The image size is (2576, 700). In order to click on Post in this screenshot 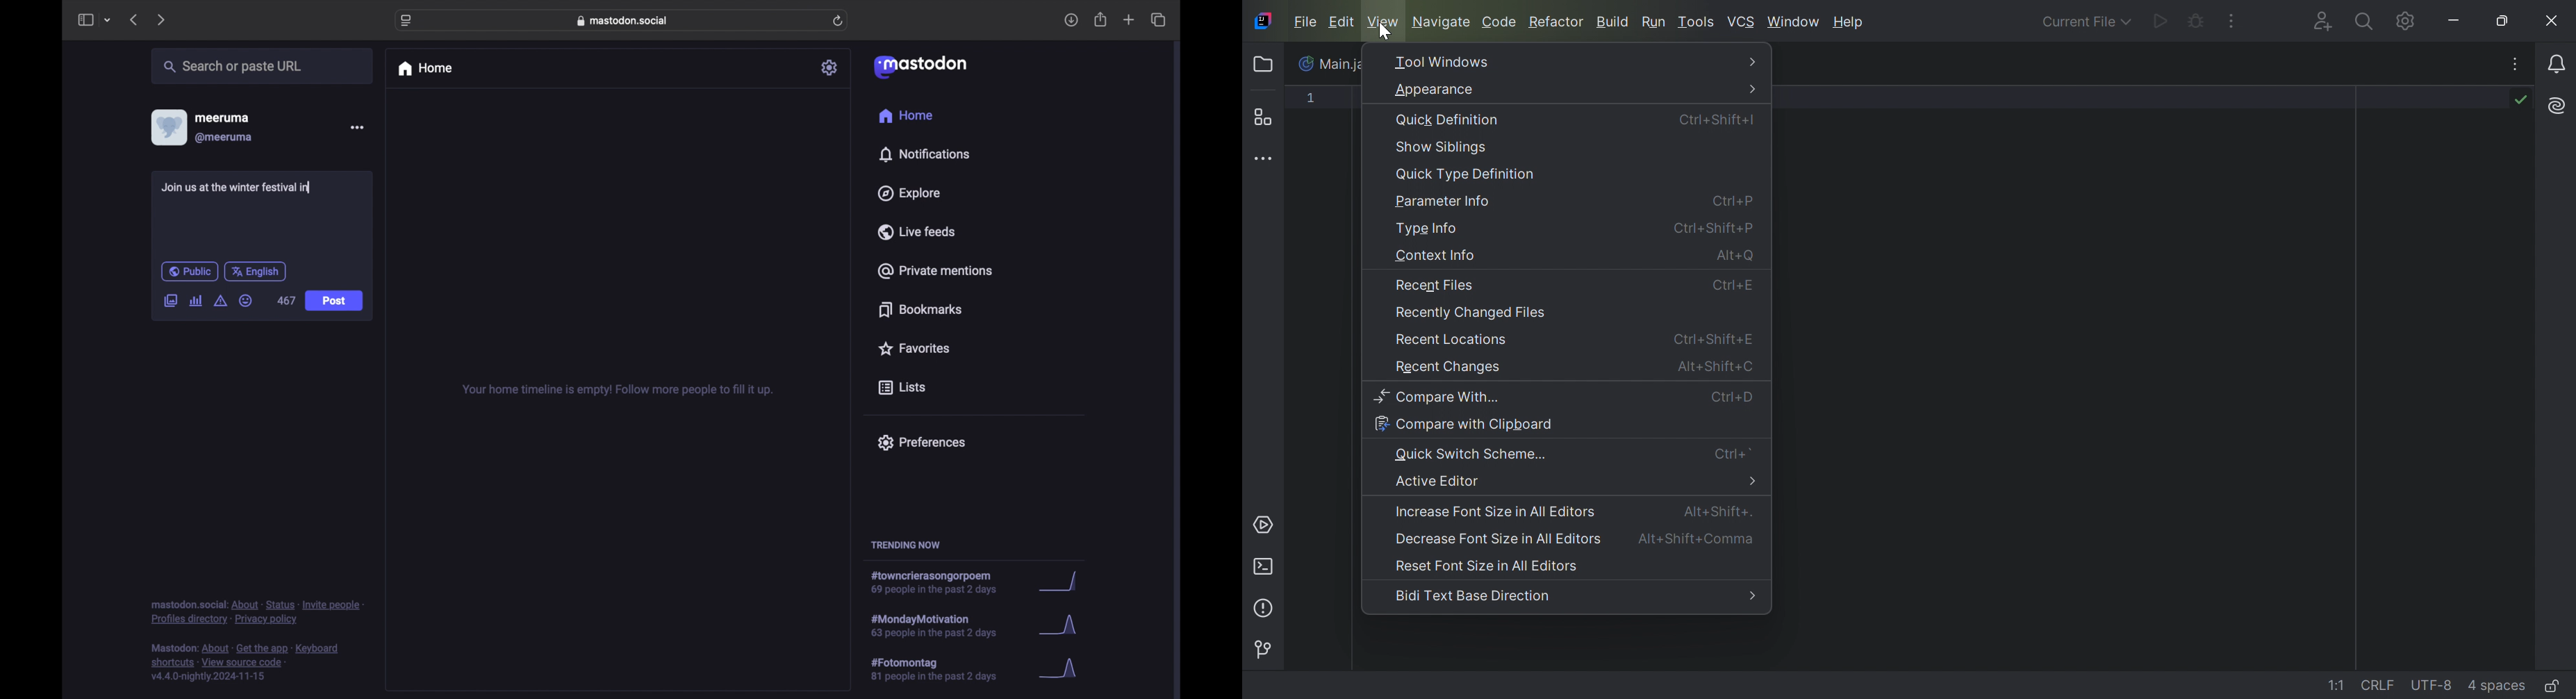, I will do `click(335, 302)`.